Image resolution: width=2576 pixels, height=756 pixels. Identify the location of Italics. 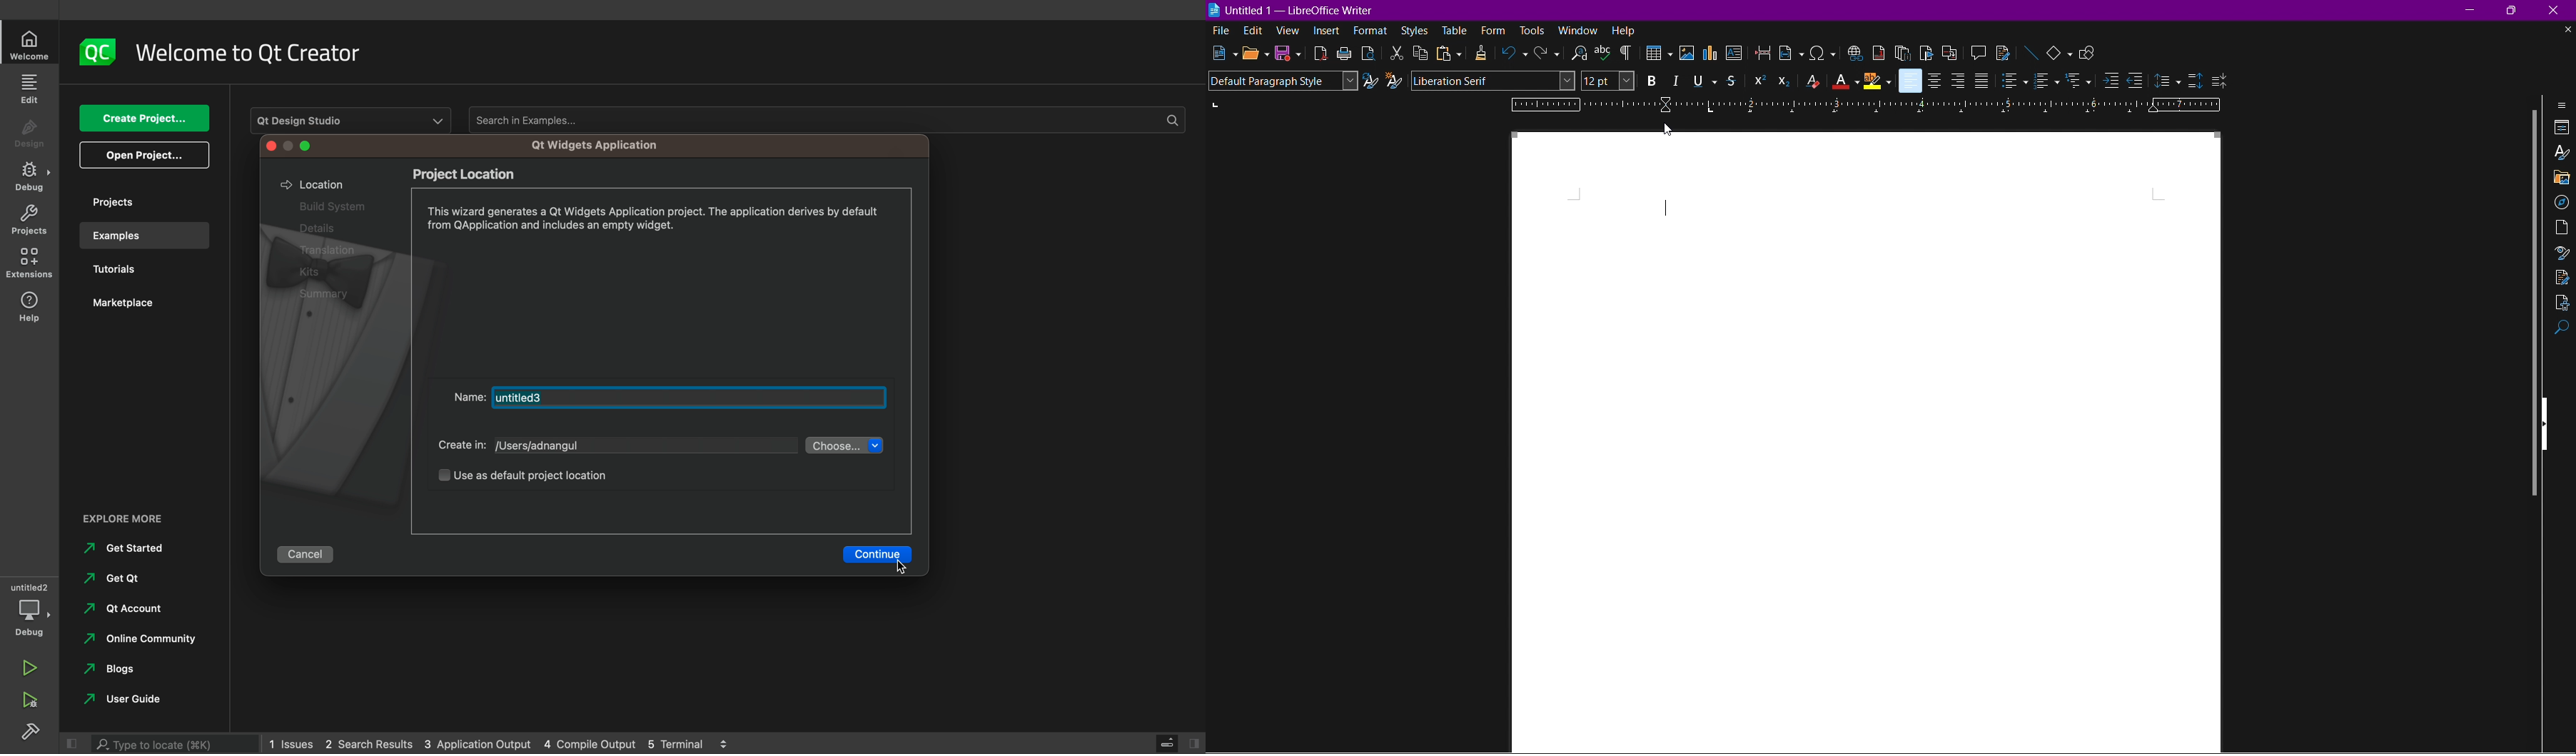
(1675, 81).